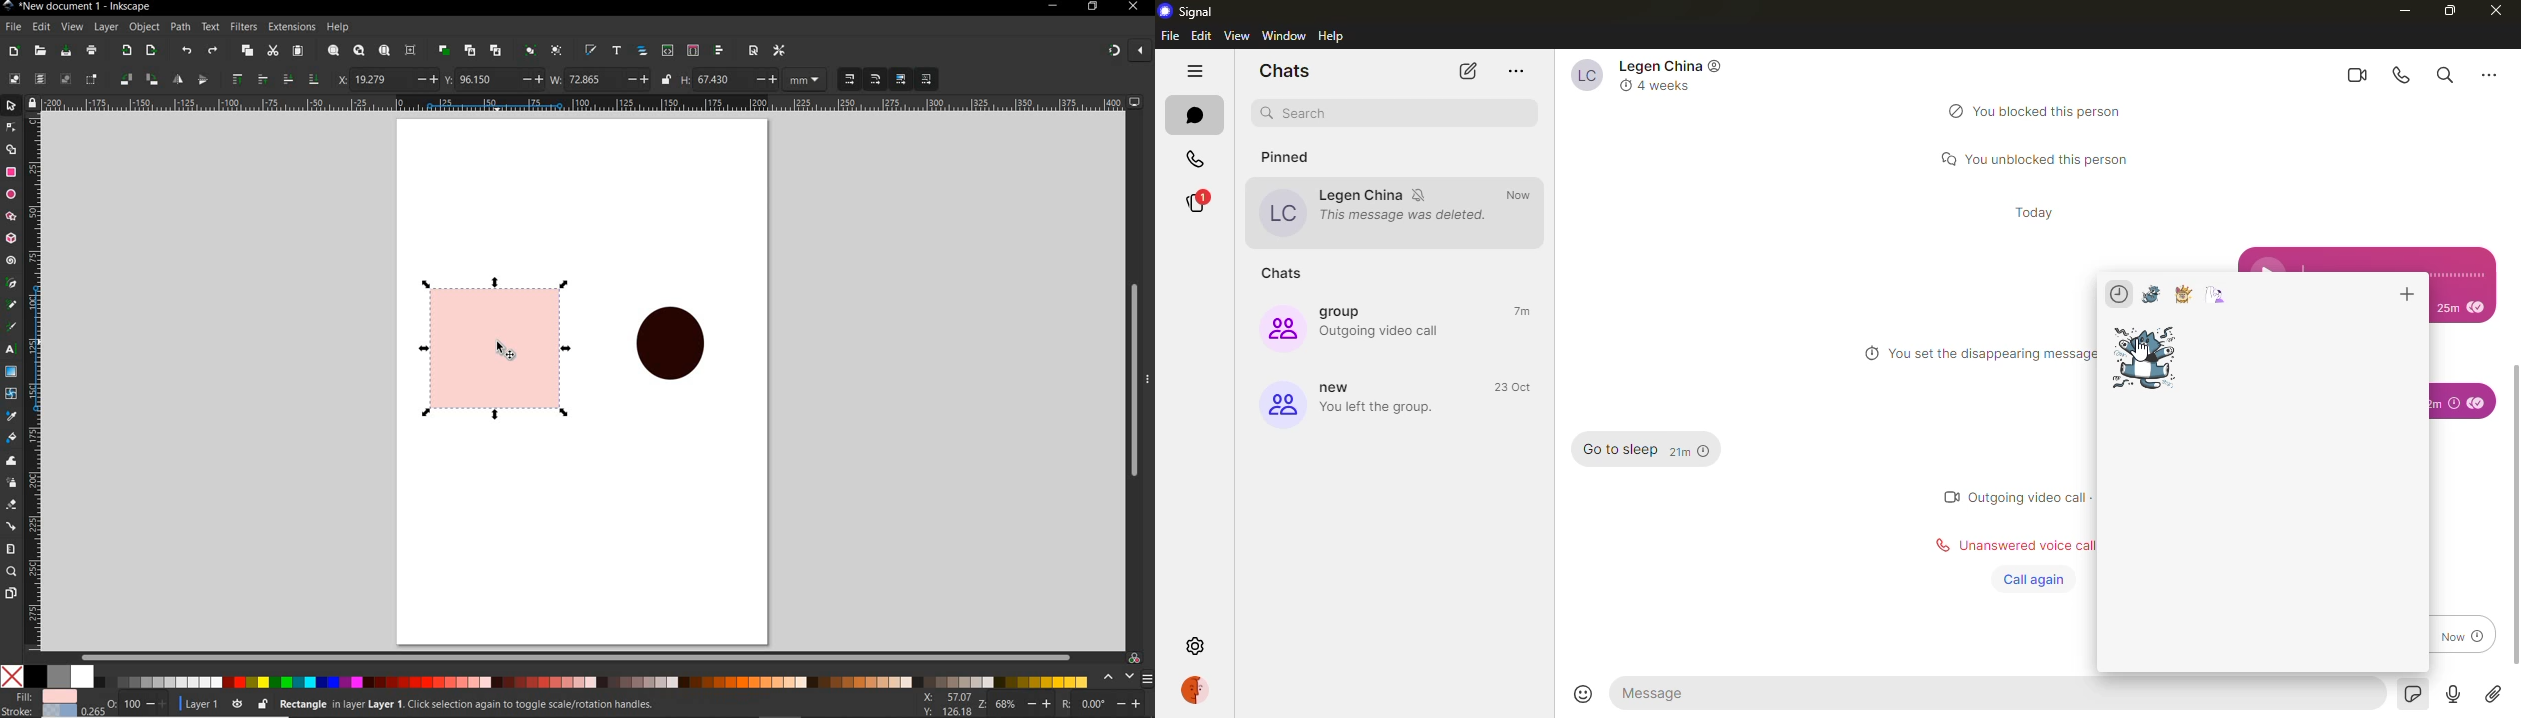 The width and height of the screenshot is (2548, 728). I want to click on help, so click(338, 28).